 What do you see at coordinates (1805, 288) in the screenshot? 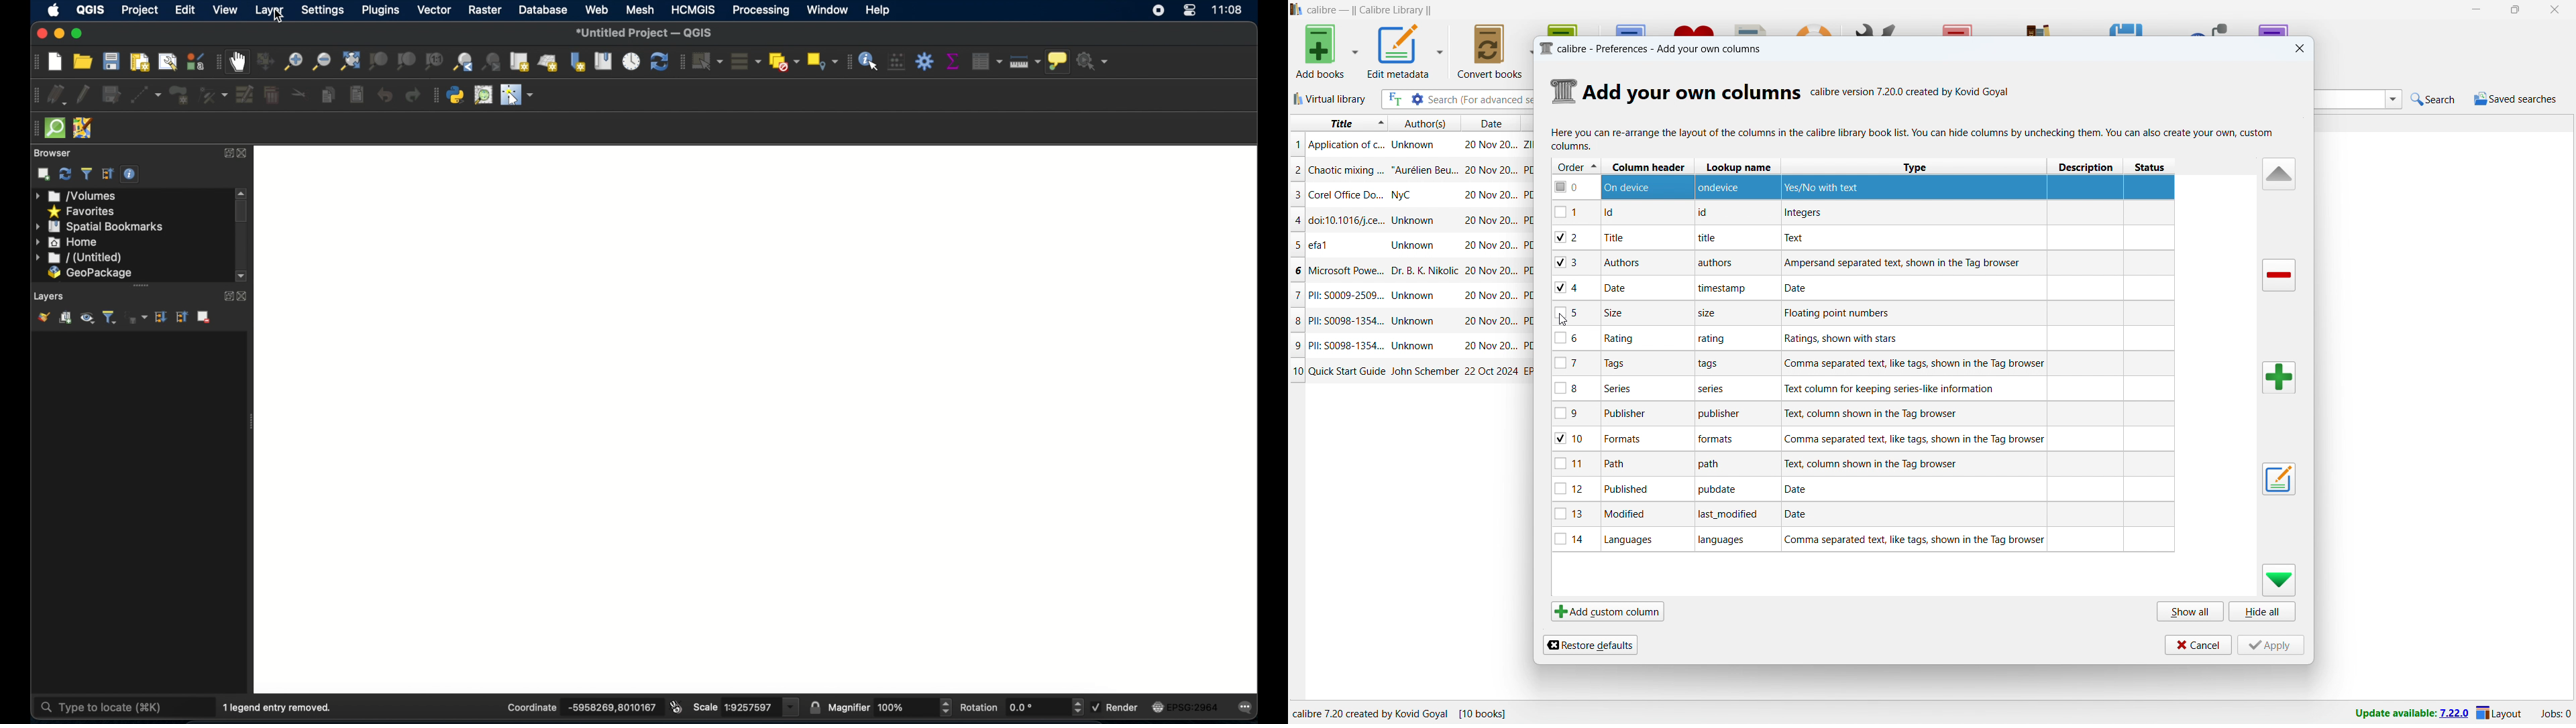
I see `Date` at bounding box center [1805, 288].